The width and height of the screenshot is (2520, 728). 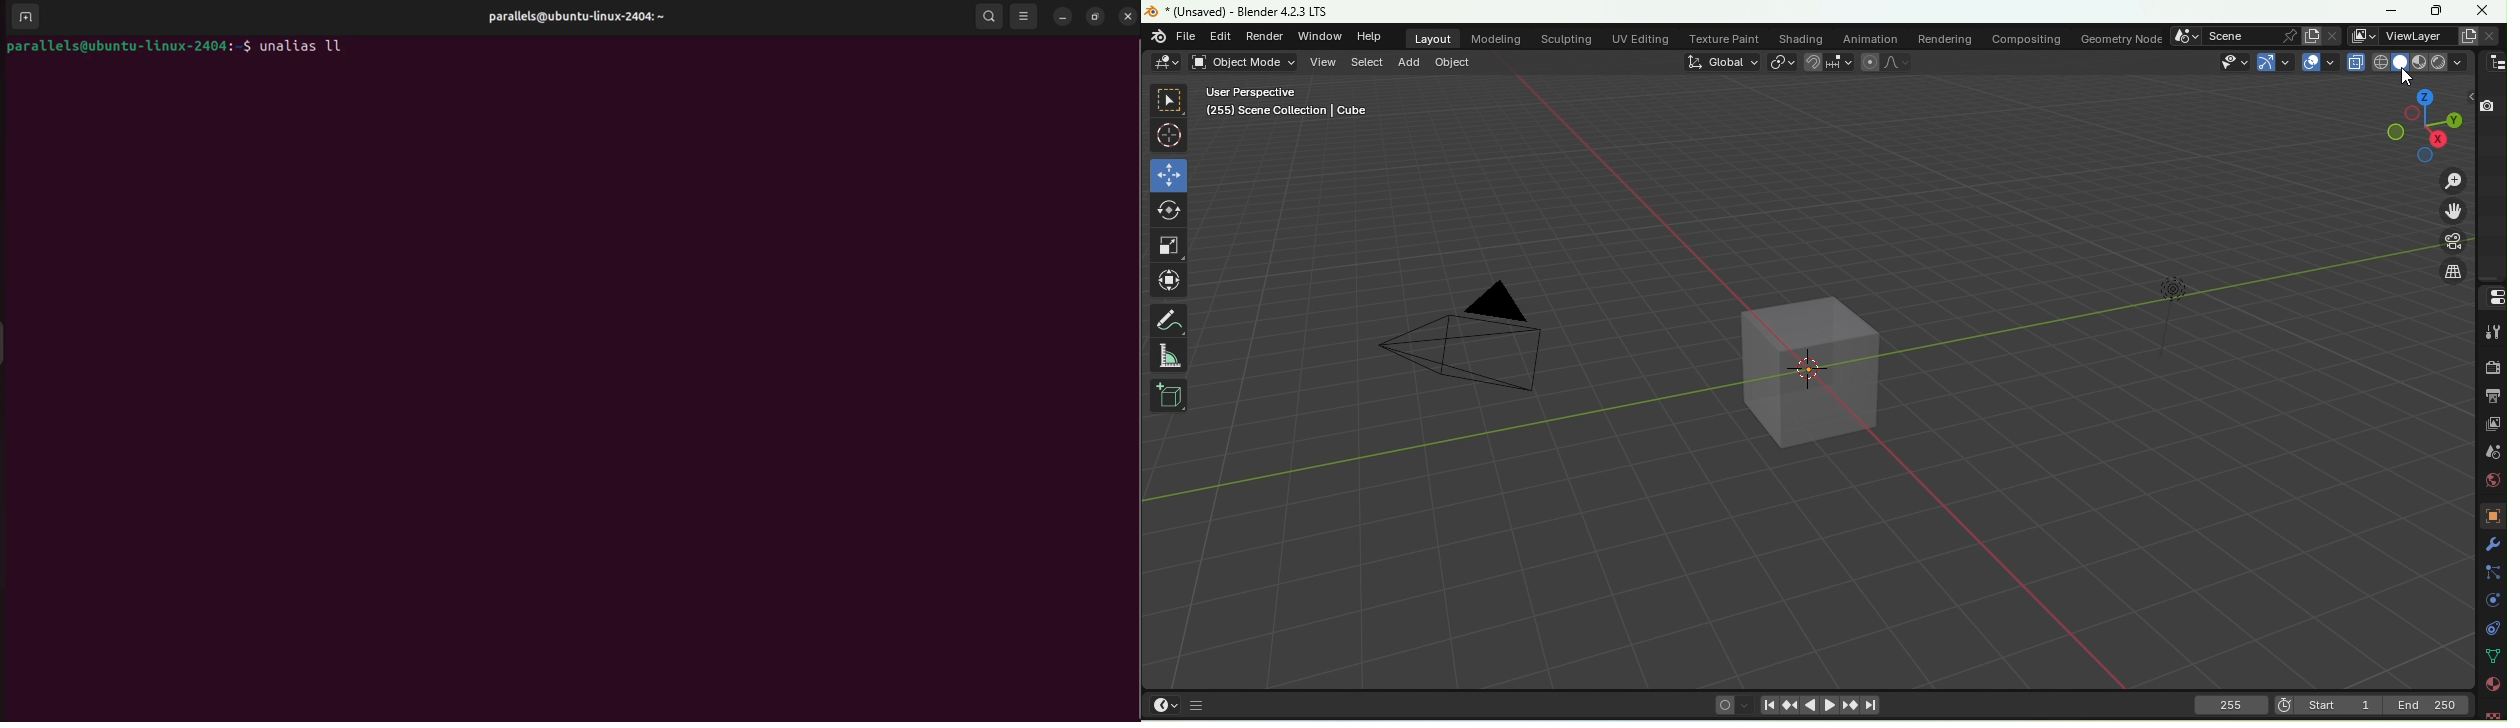 I want to click on Transform, so click(x=1172, y=280).